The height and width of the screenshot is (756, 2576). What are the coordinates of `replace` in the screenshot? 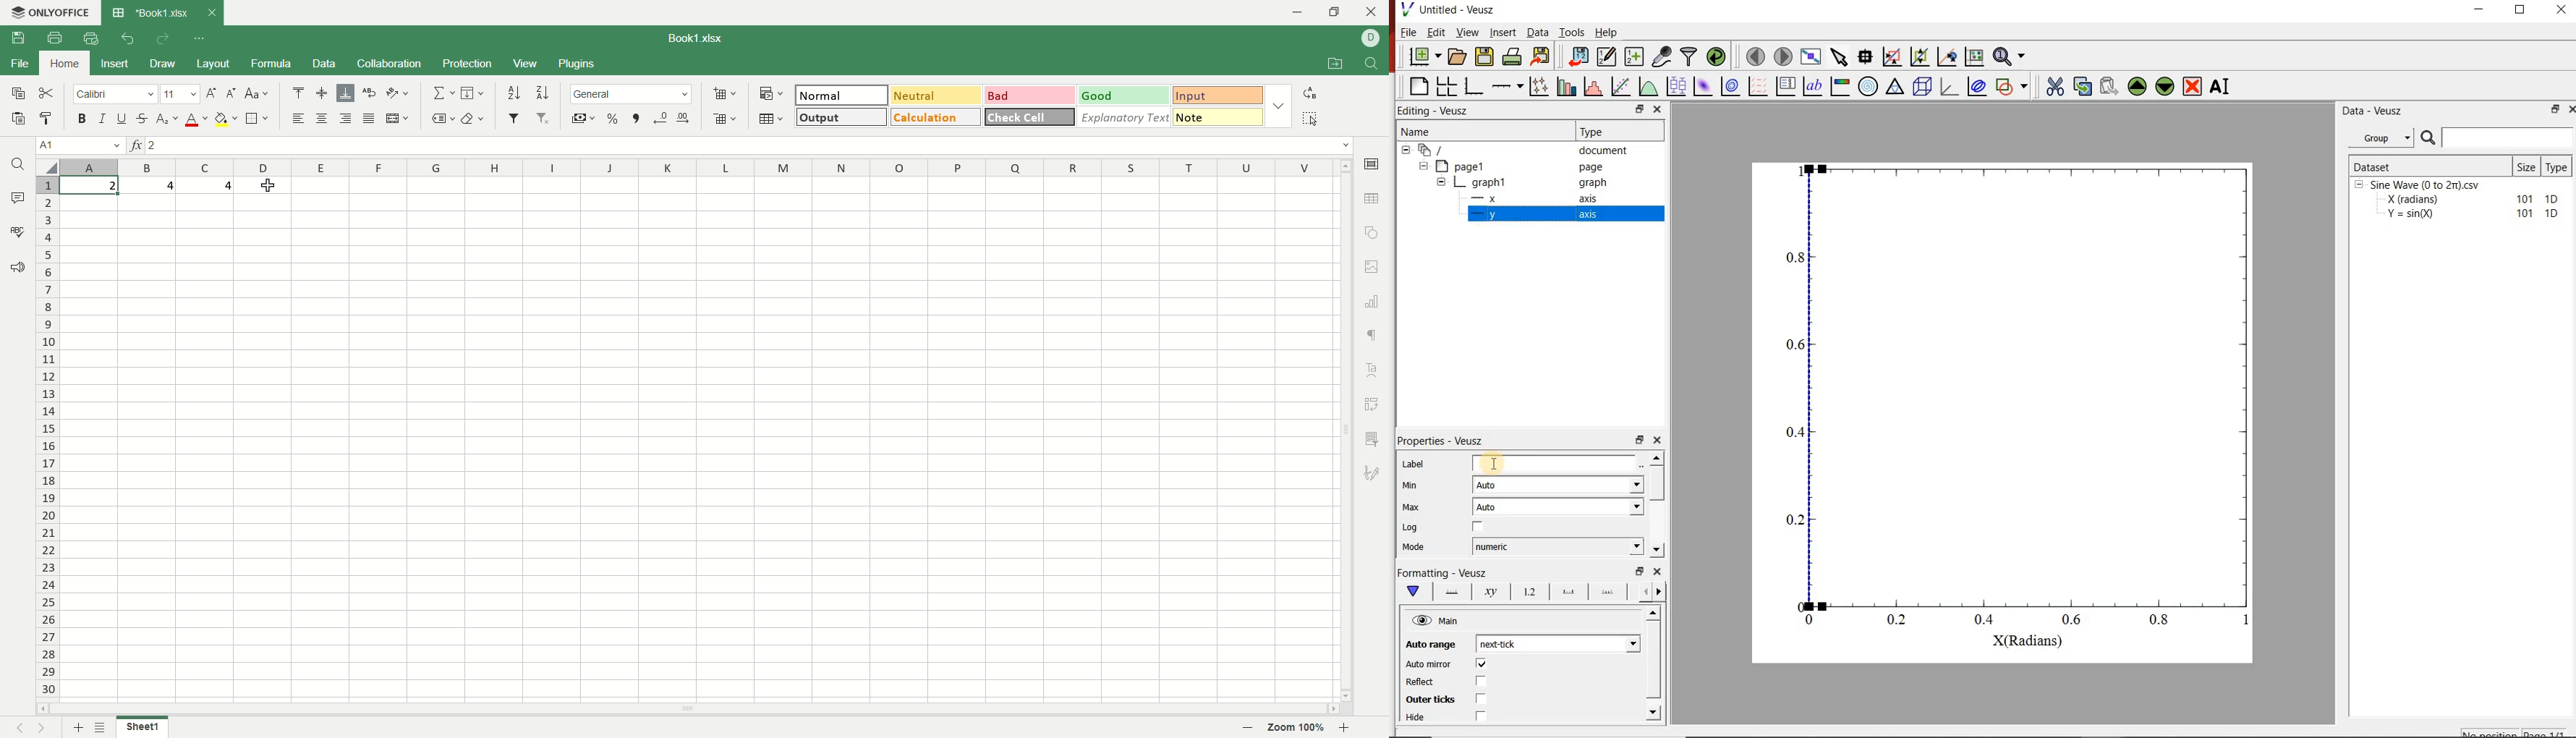 It's located at (1309, 94).